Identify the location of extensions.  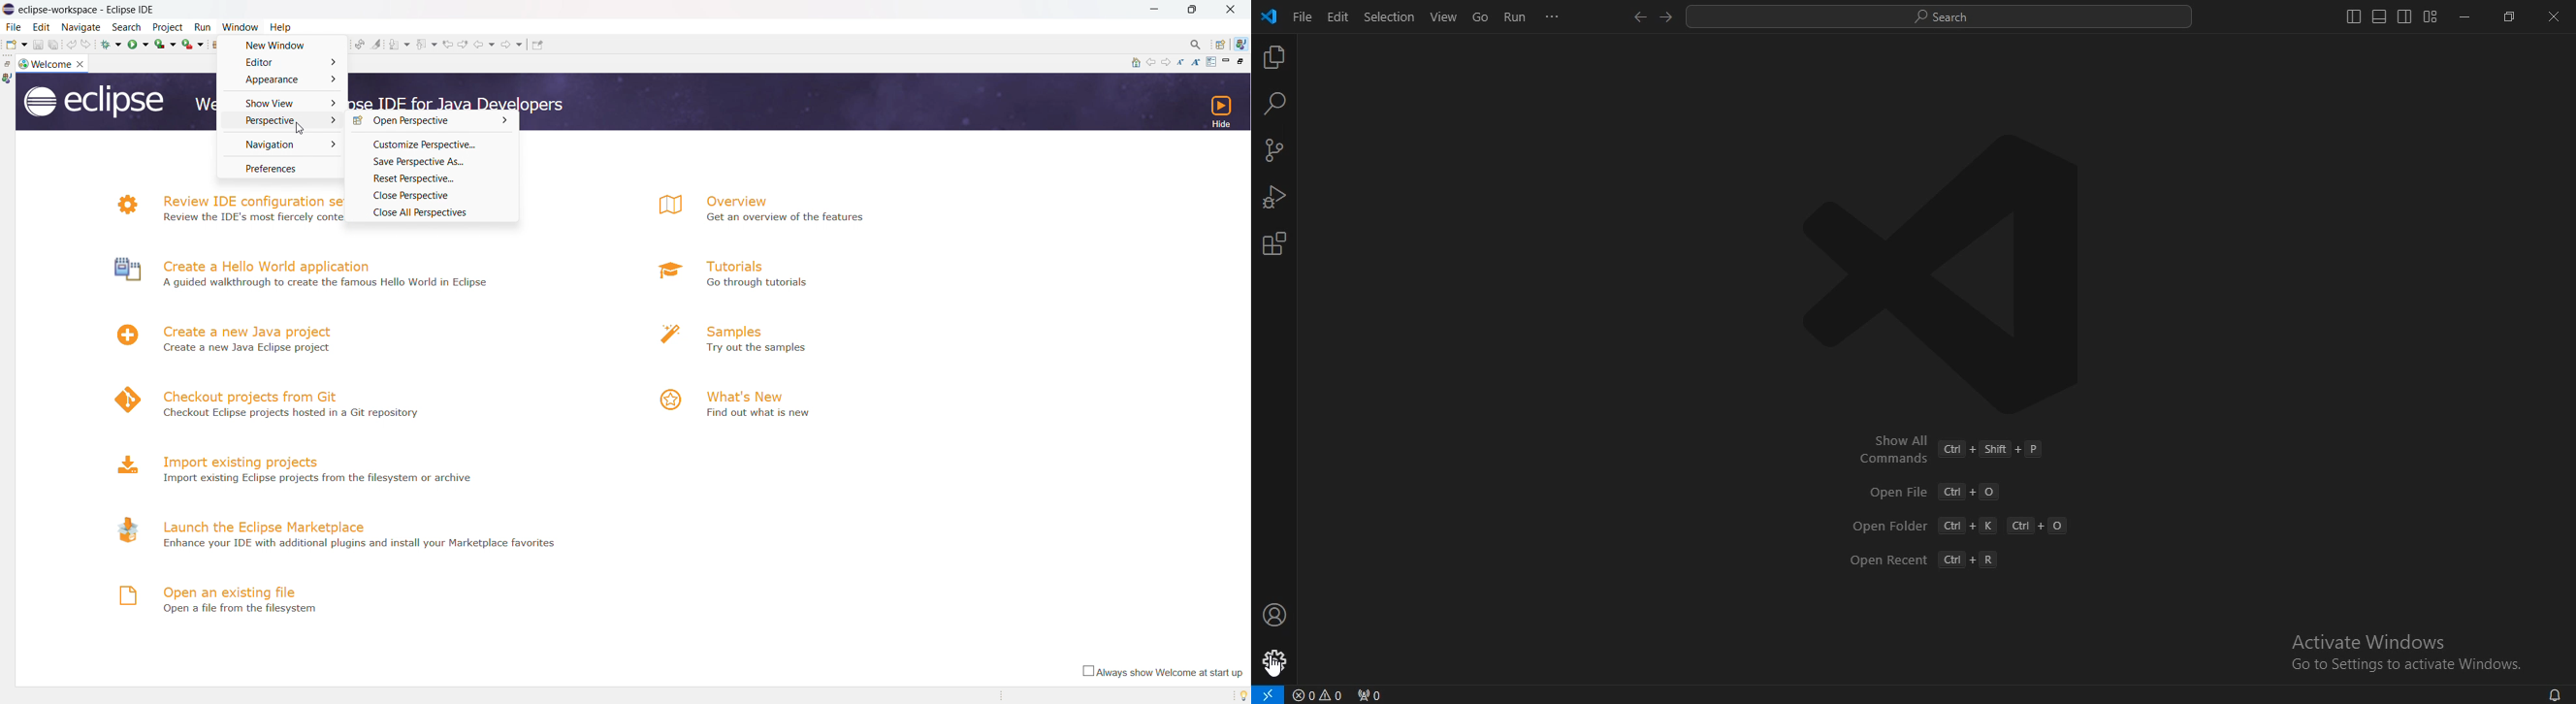
(1273, 244).